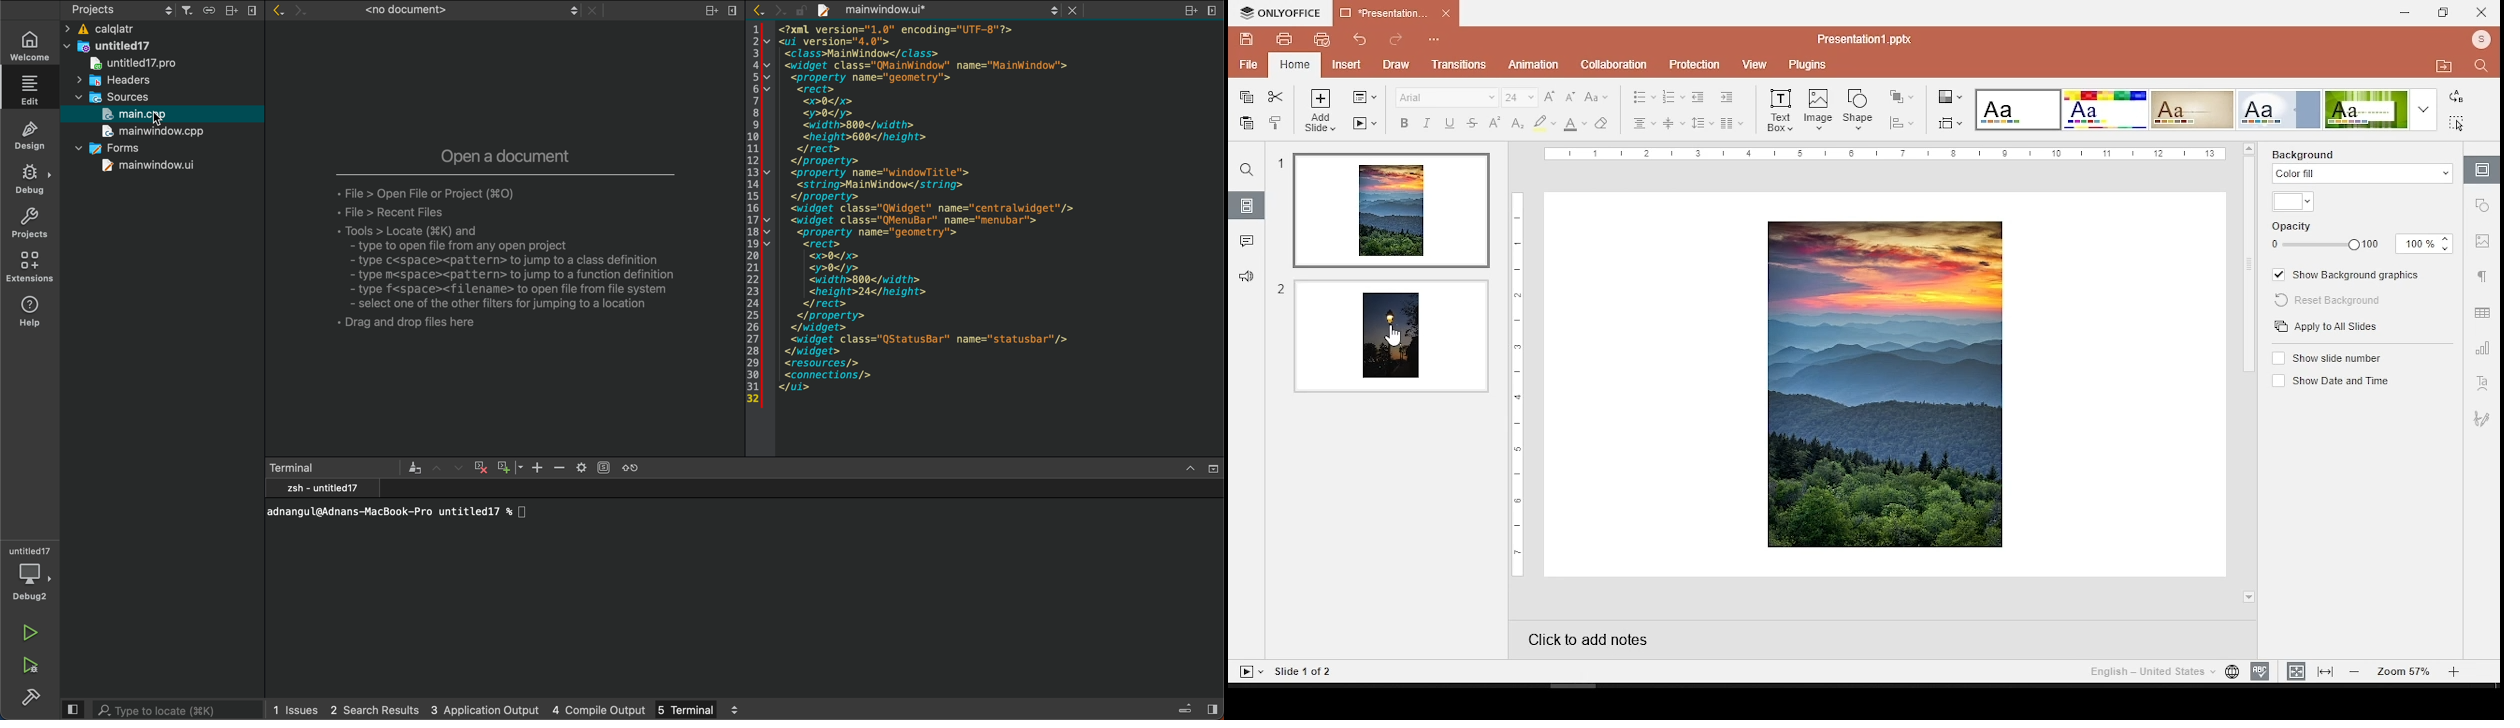 This screenshot has width=2520, height=728. Describe the element at coordinates (1900, 123) in the screenshot. I see `align shapes` at that location.